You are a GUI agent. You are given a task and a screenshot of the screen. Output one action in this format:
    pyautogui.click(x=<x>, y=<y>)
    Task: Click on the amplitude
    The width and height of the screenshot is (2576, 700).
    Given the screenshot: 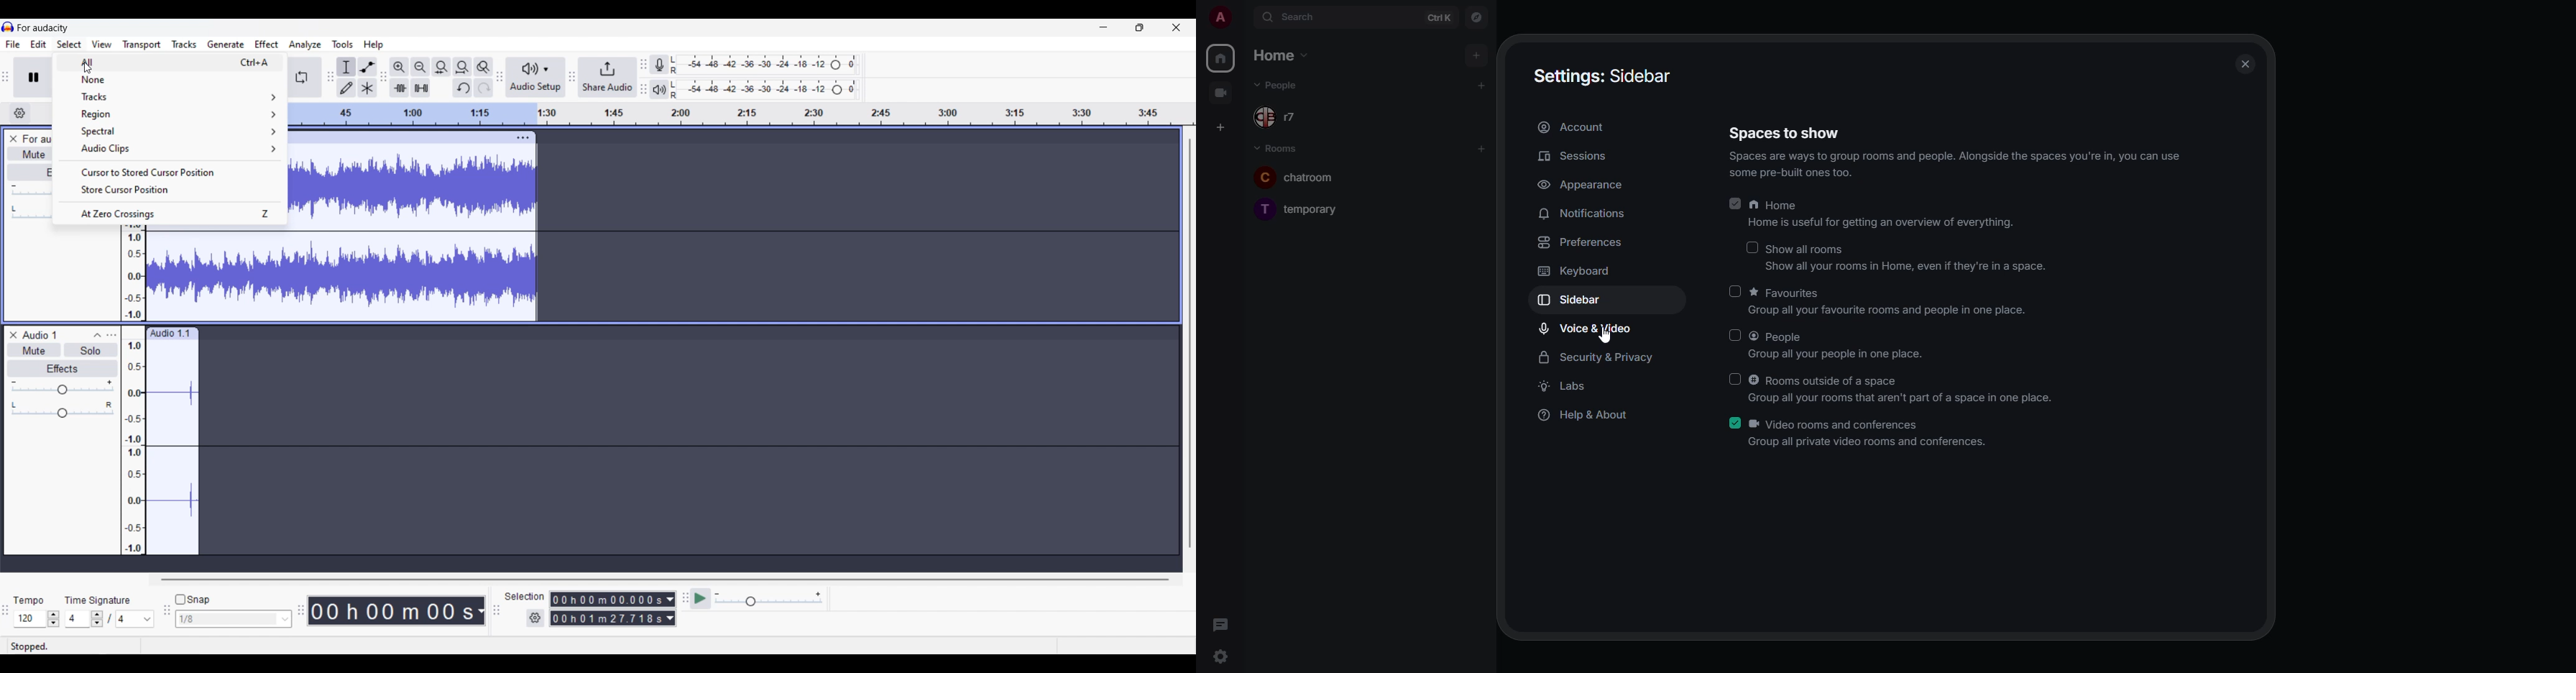 What is the action you would take?
    pyautogui.click(x=133, y=440)
    